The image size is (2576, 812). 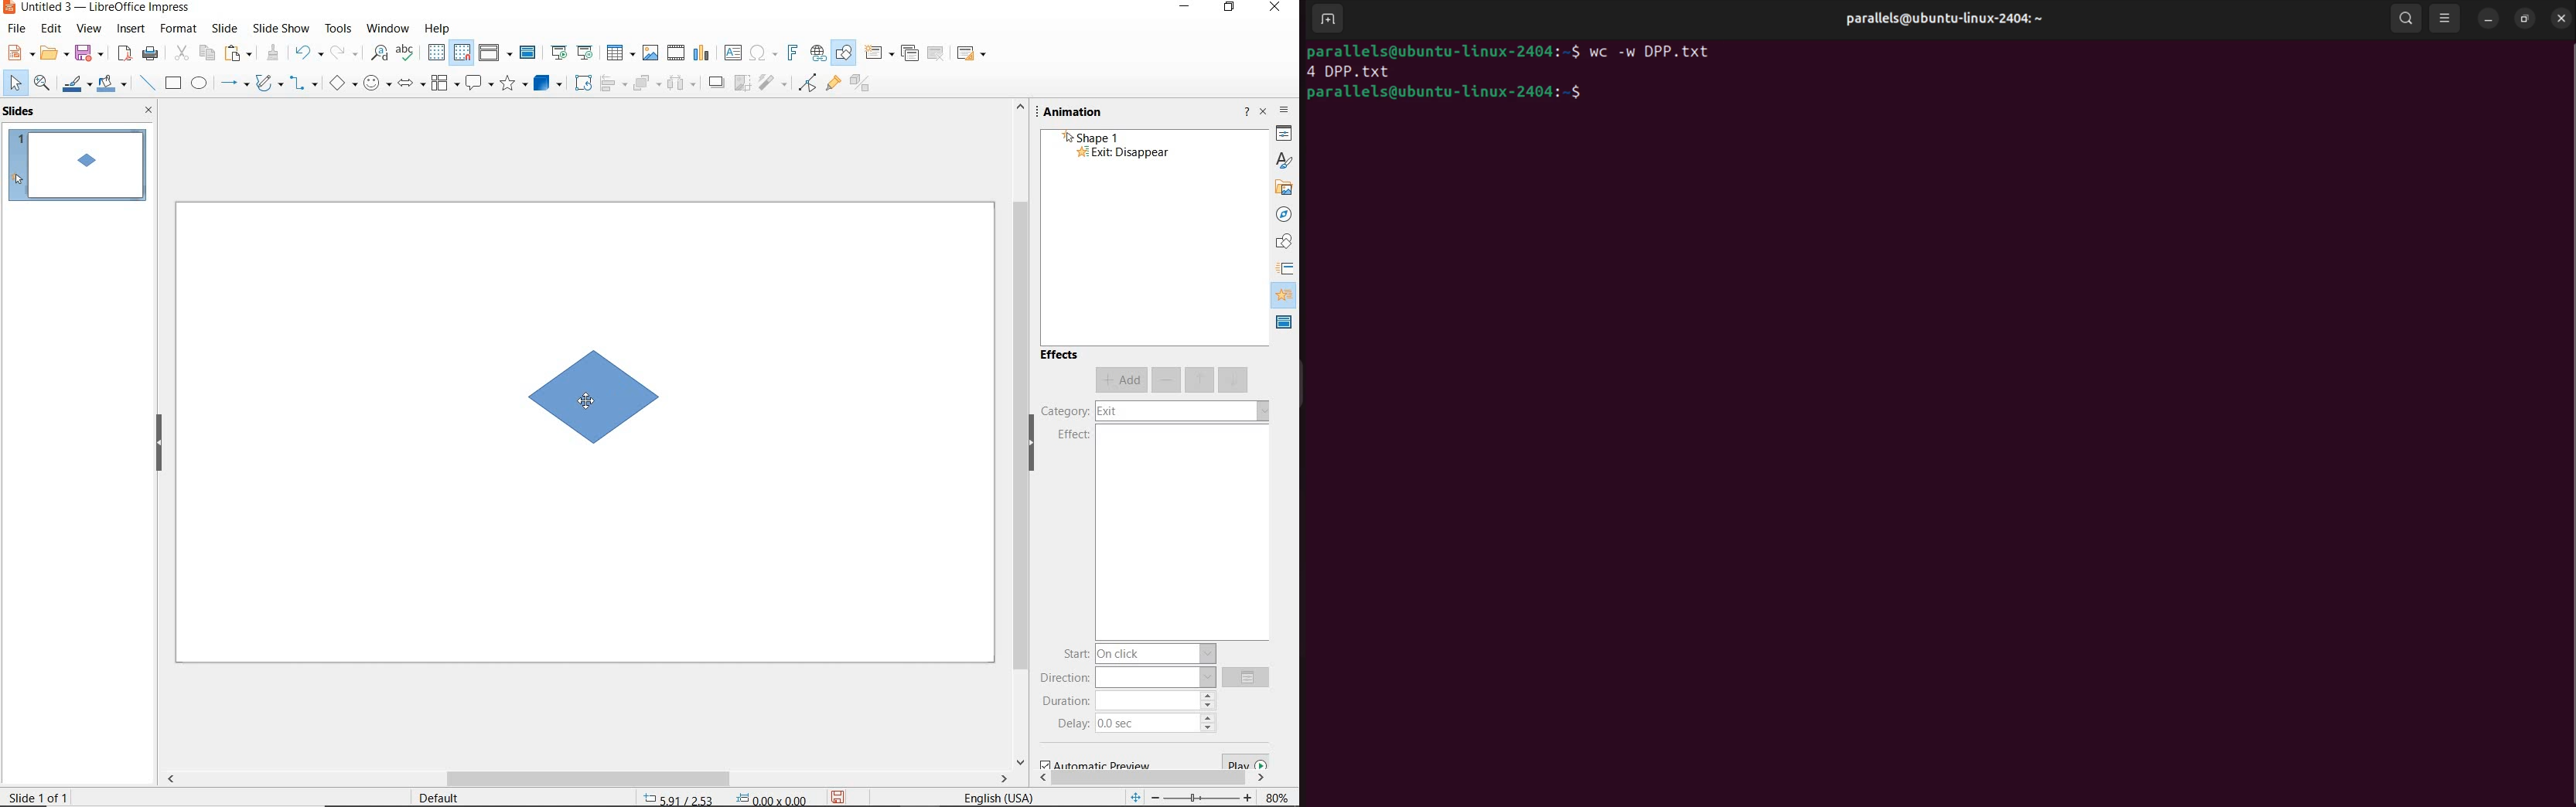 What do you see at coordinates (1276, 795) in the screenshot?
I see `zoom factor` at bounding box center [1276, 795].